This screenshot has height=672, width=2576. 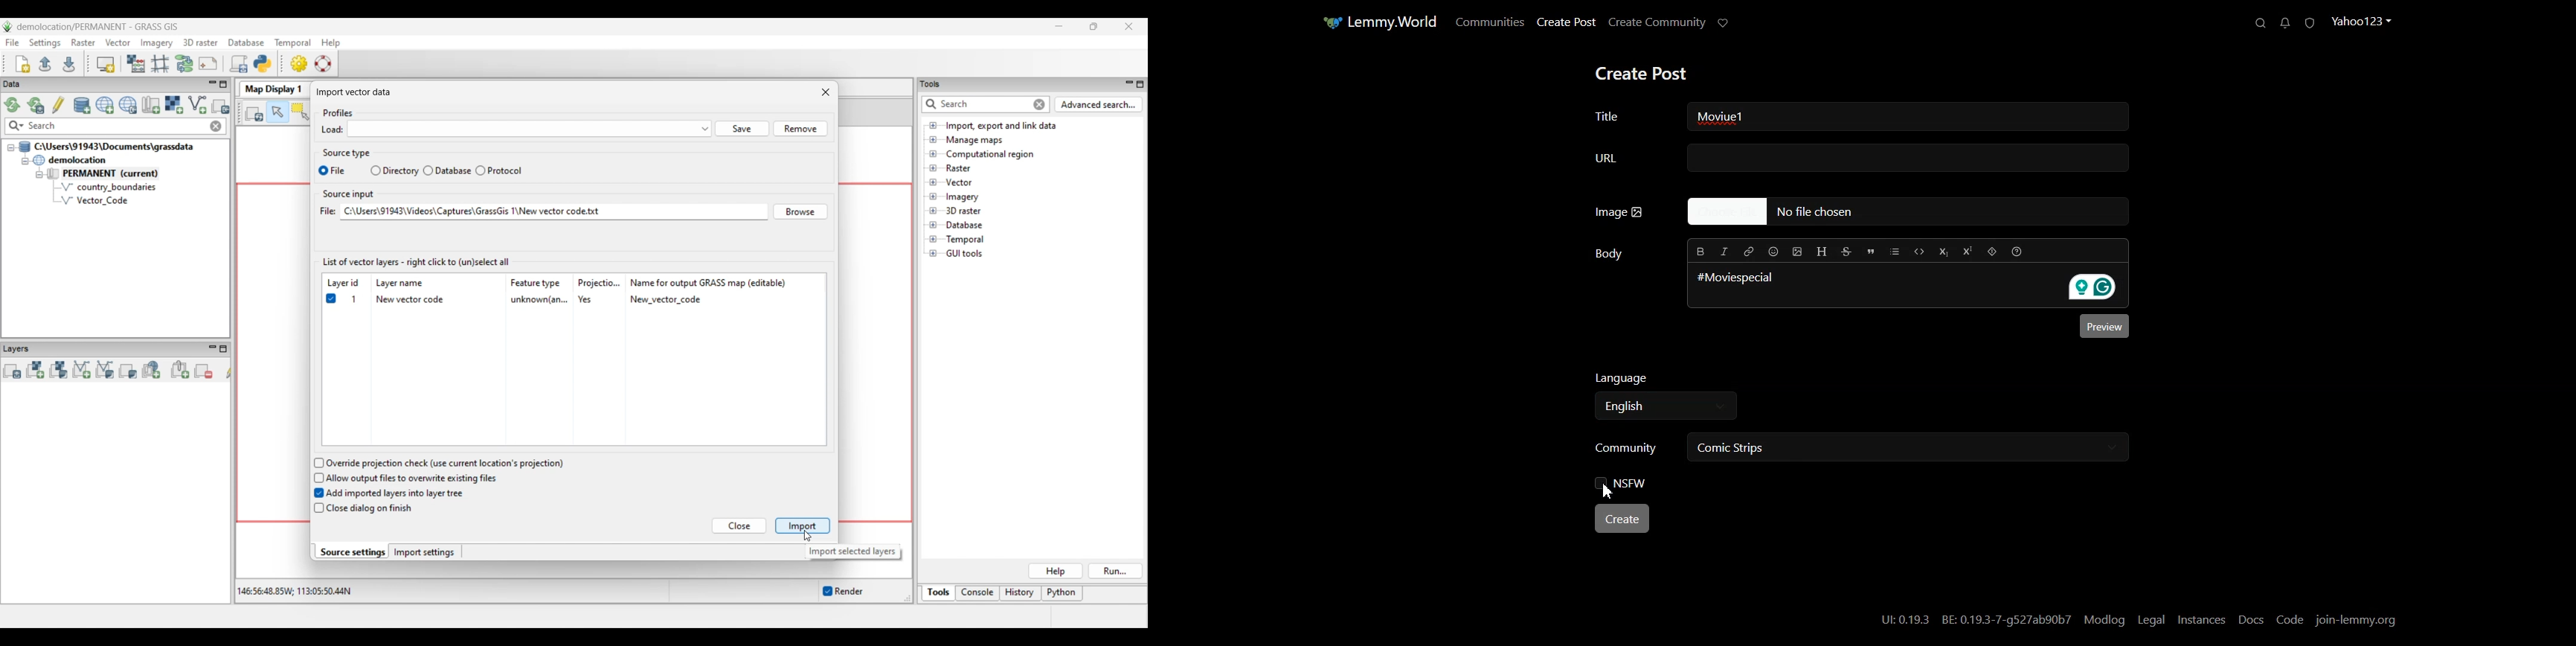 I want to click on Create Post, so click(x=1644, y=72).